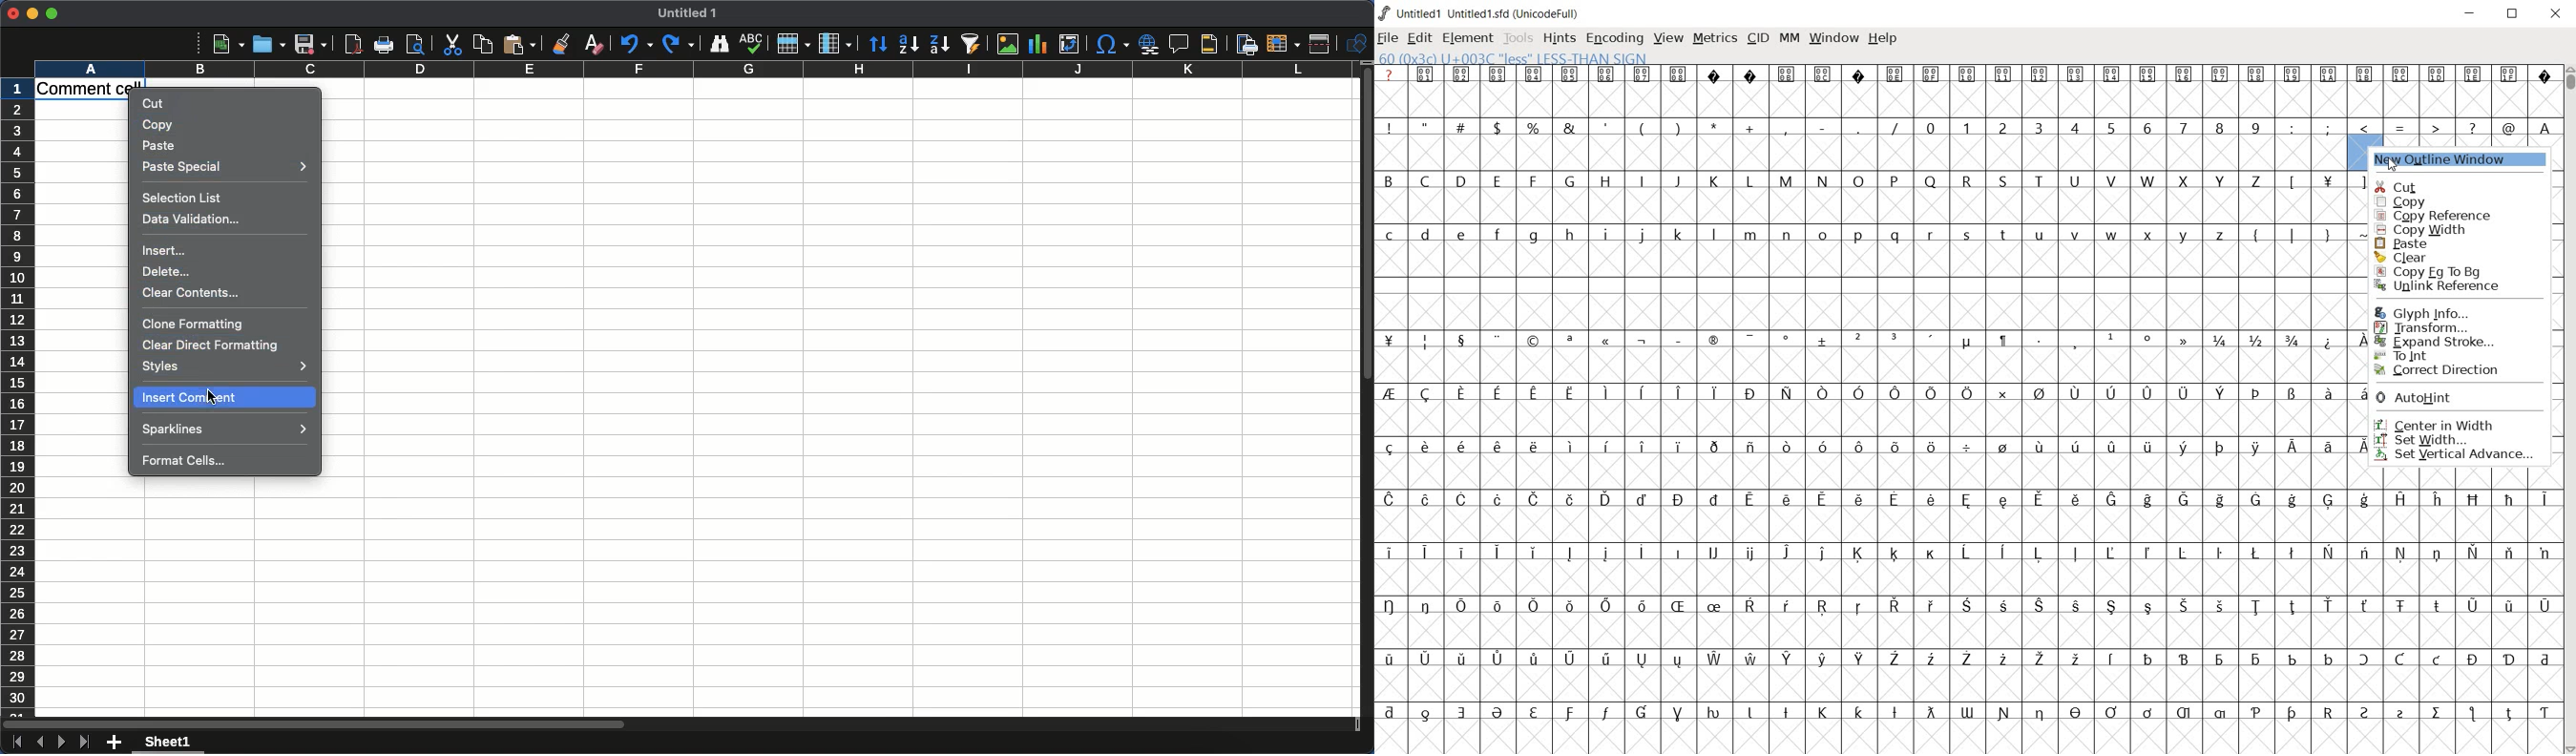 The height and width of the screenshot is (756, 2576). Describe the element at coordinates (2316, 181) in the screenshot. I see `symbols` at that location.